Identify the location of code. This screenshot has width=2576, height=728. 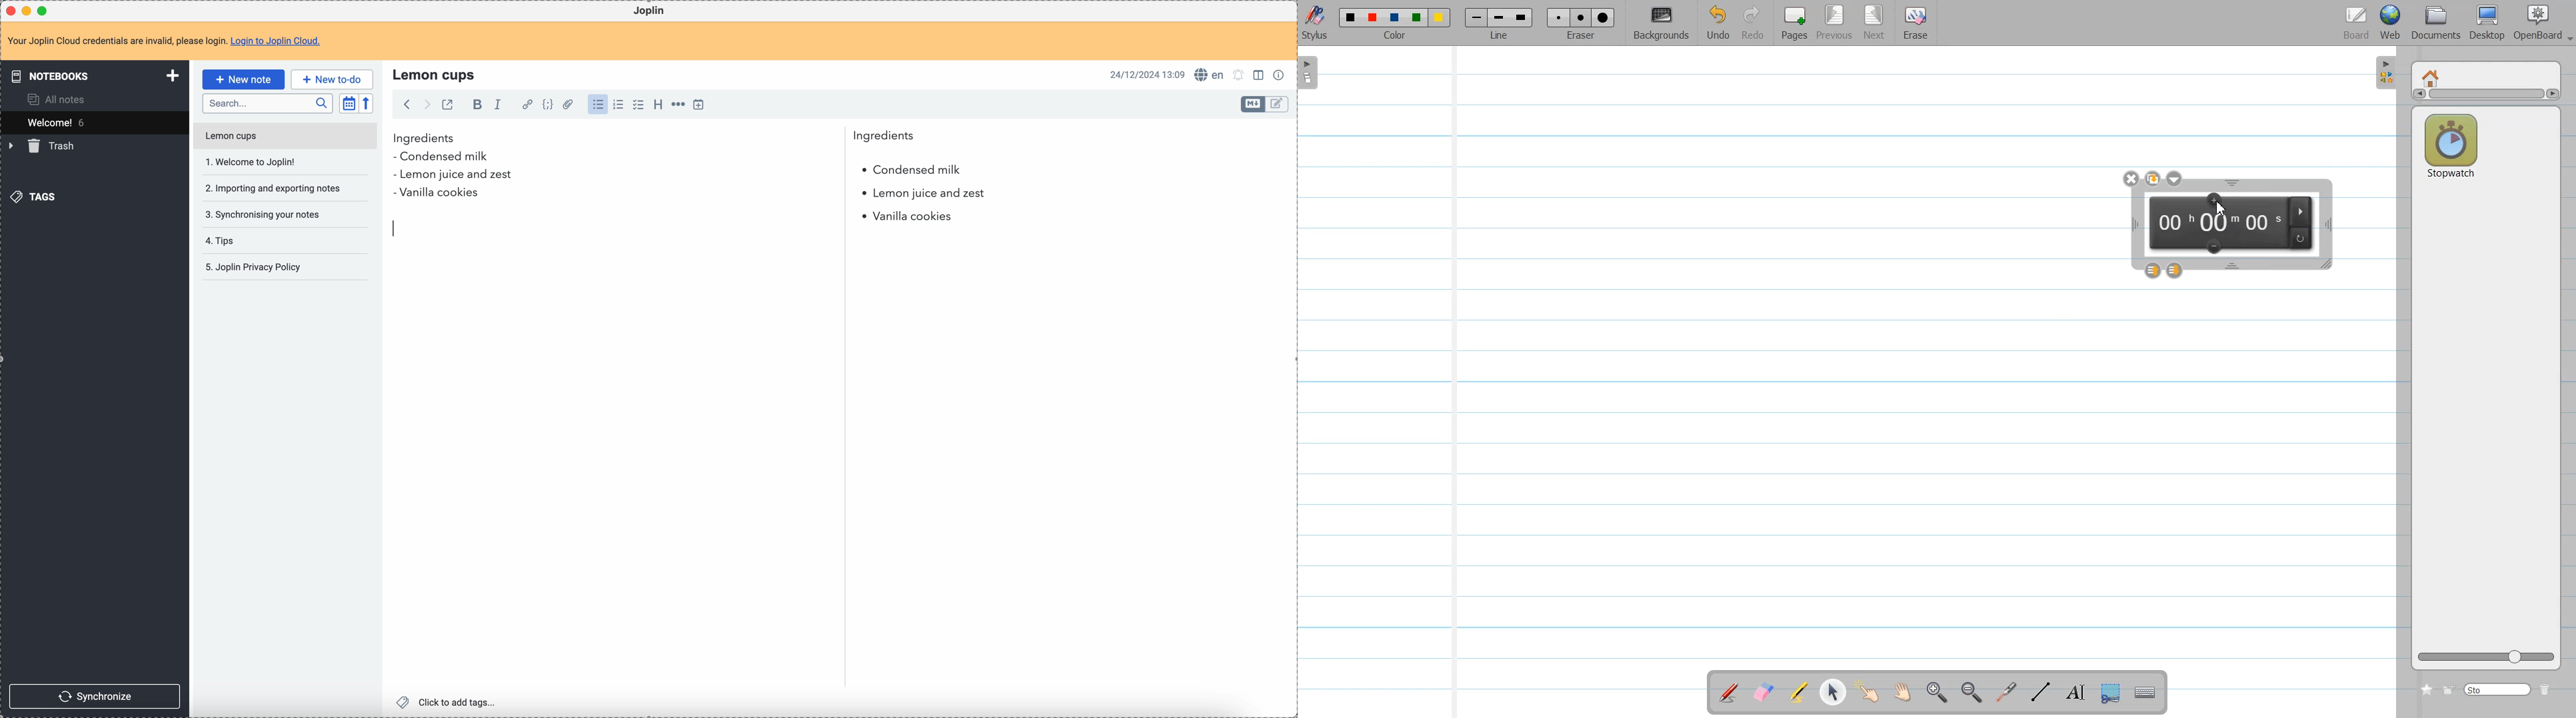
(548, 105).